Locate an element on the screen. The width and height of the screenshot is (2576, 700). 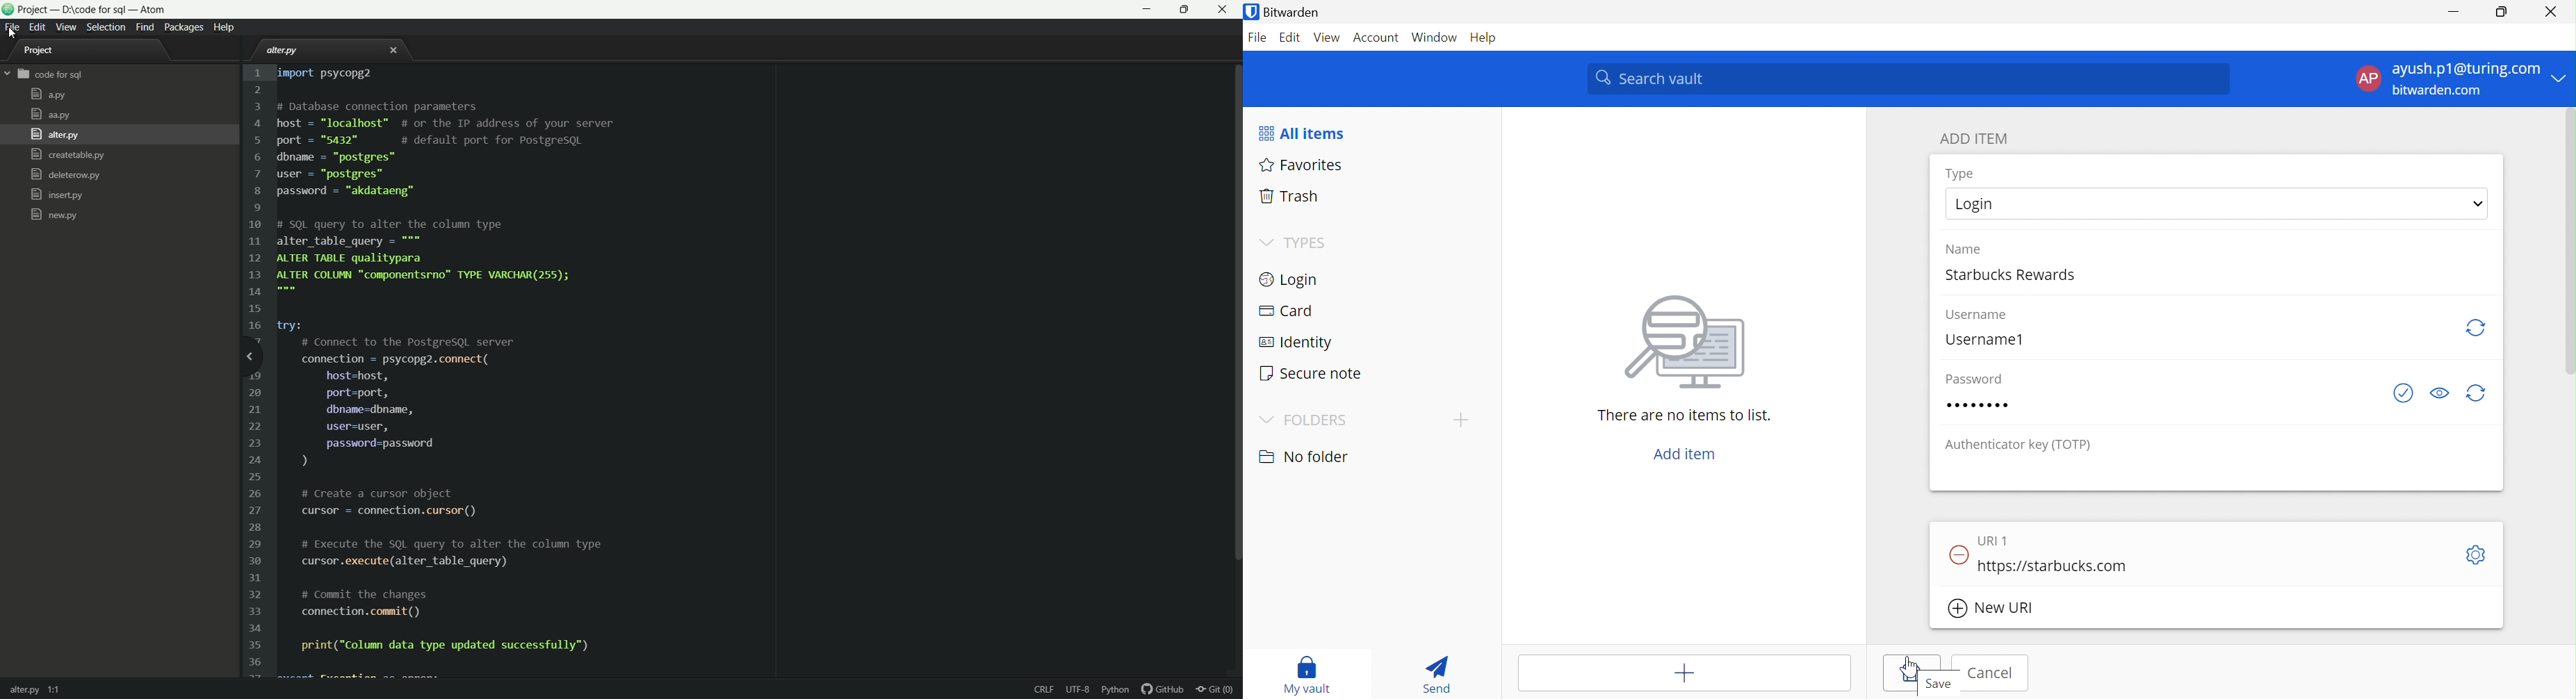
Remove is located at coordinates (1956, 556).